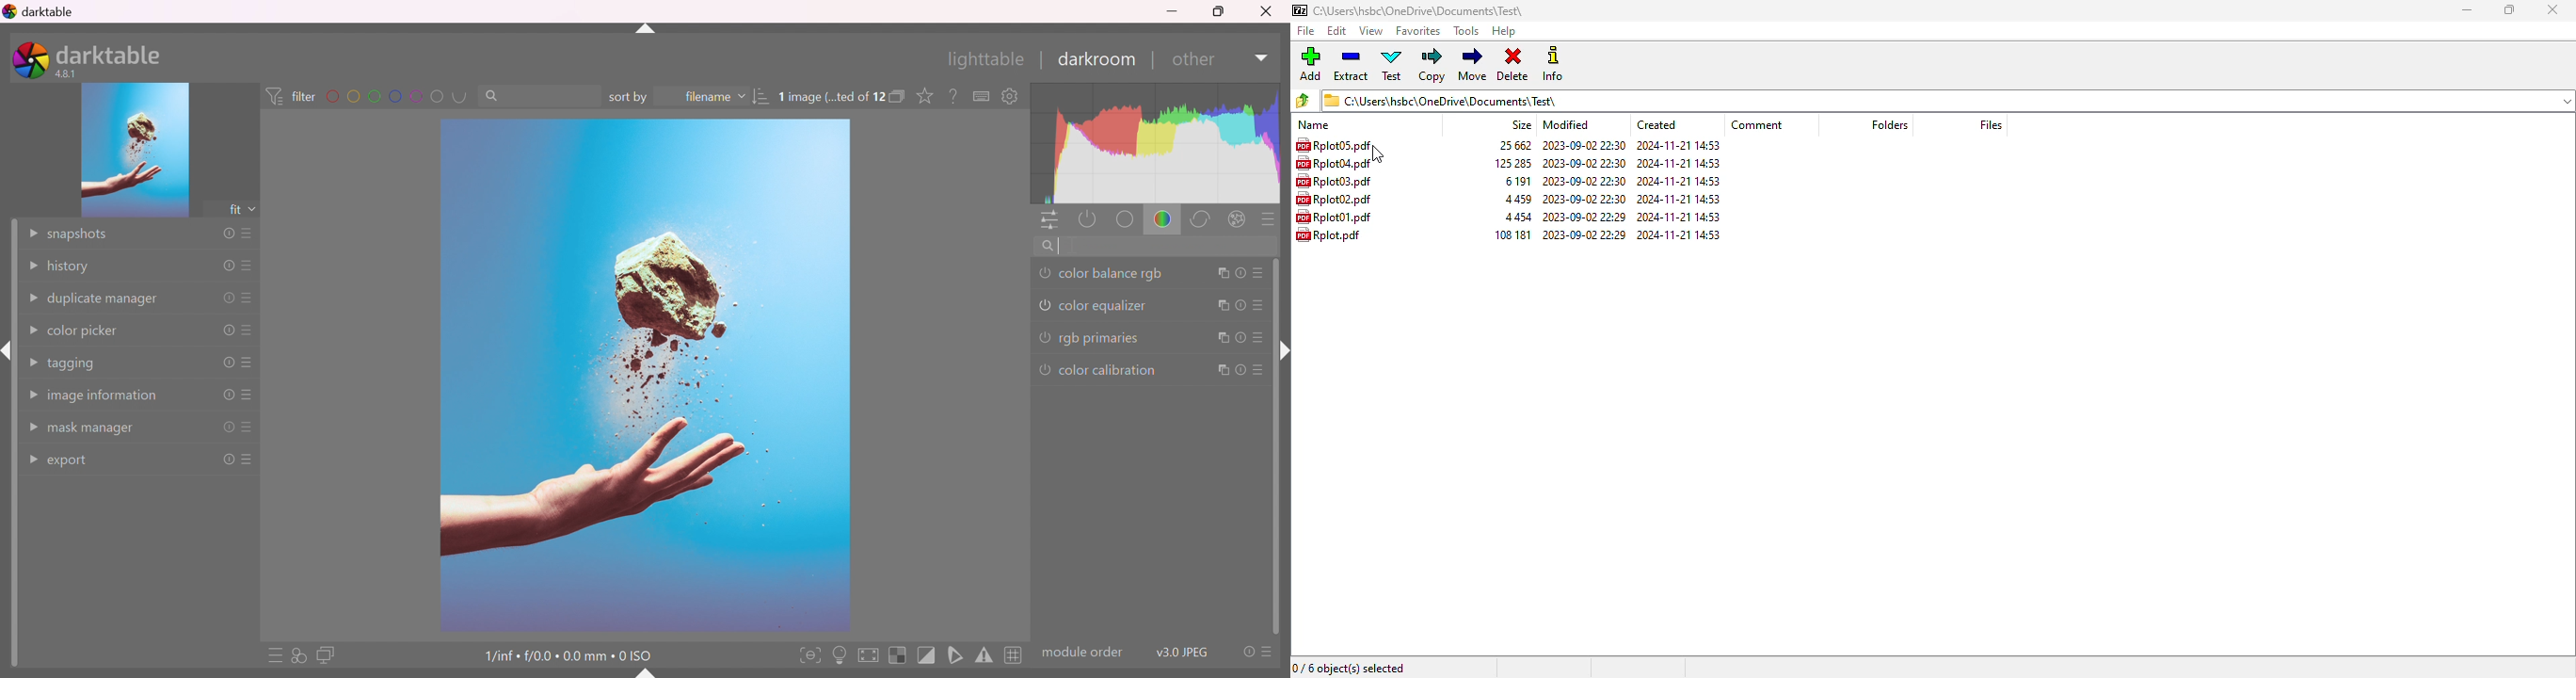 The height and width of the screenshot is (700, 2576). What do you see at coordinates (33, 361) in the screenshot?
I see `Drop Down` at bounding box center [33, 361].